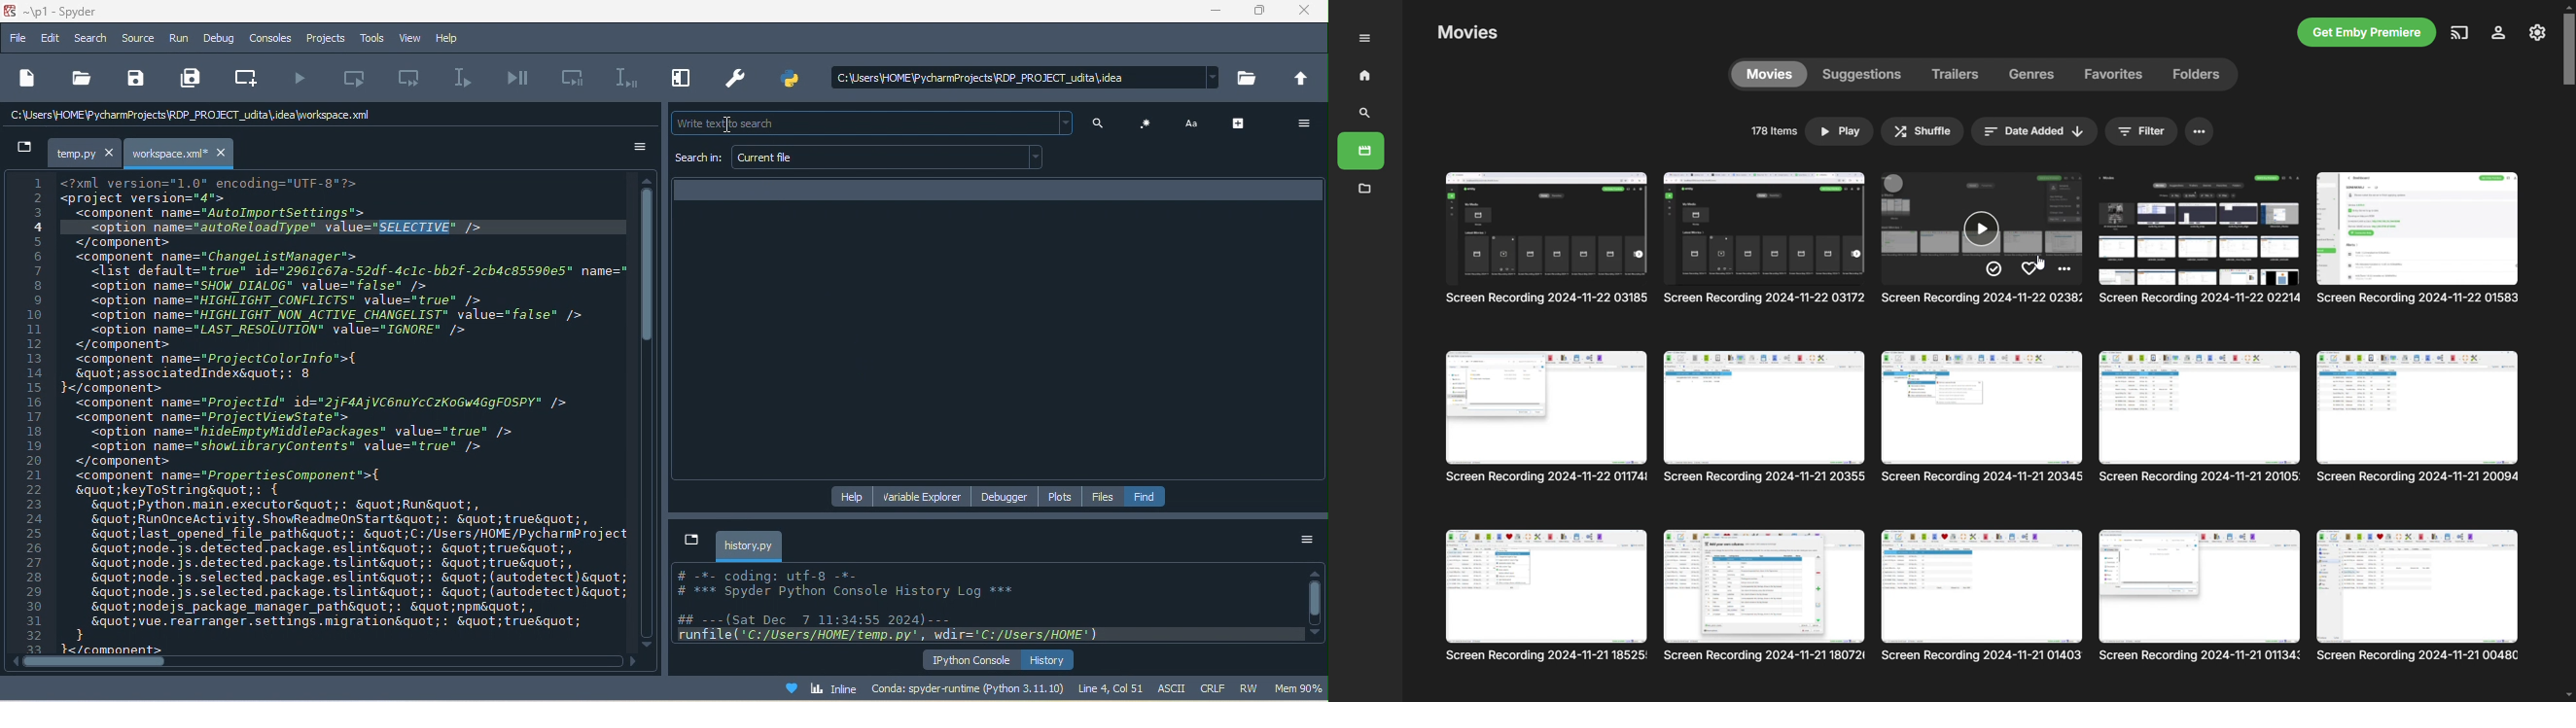 The width and height of the screenshot is (2576, 728). I want to click on help, so click(453, 39).